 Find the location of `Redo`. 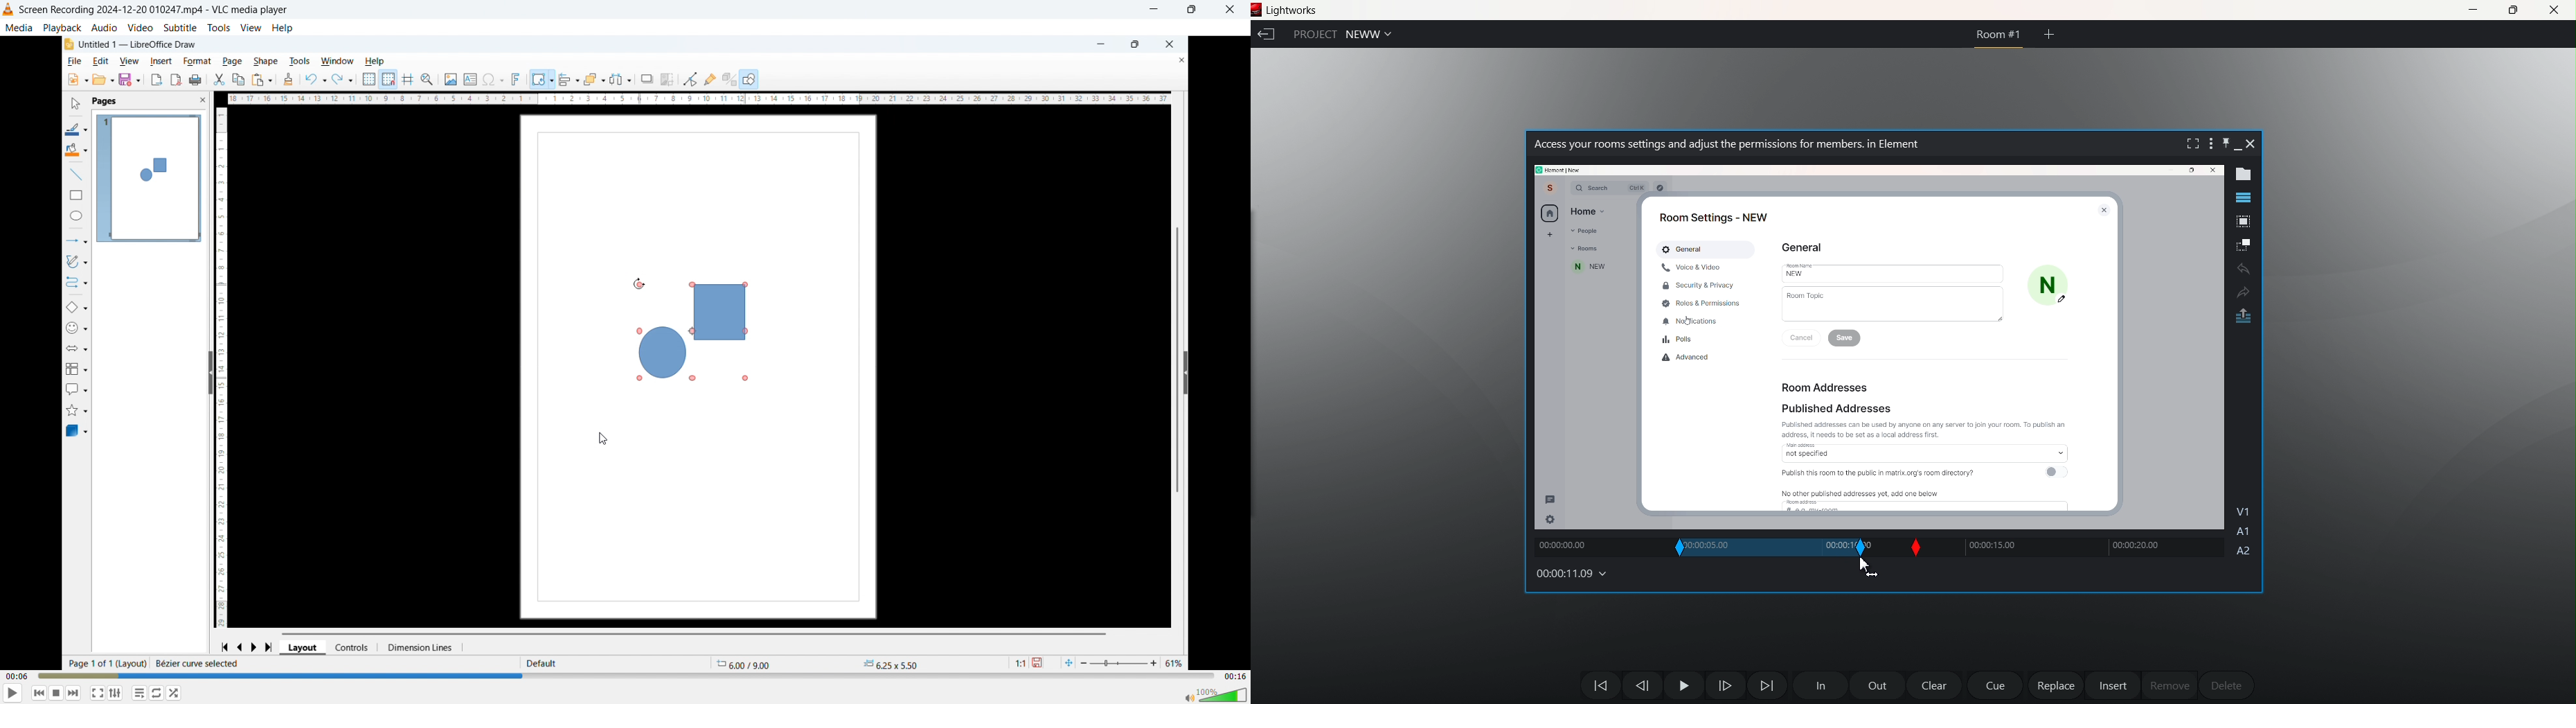

Redo is located at coordinates (2242, 292).